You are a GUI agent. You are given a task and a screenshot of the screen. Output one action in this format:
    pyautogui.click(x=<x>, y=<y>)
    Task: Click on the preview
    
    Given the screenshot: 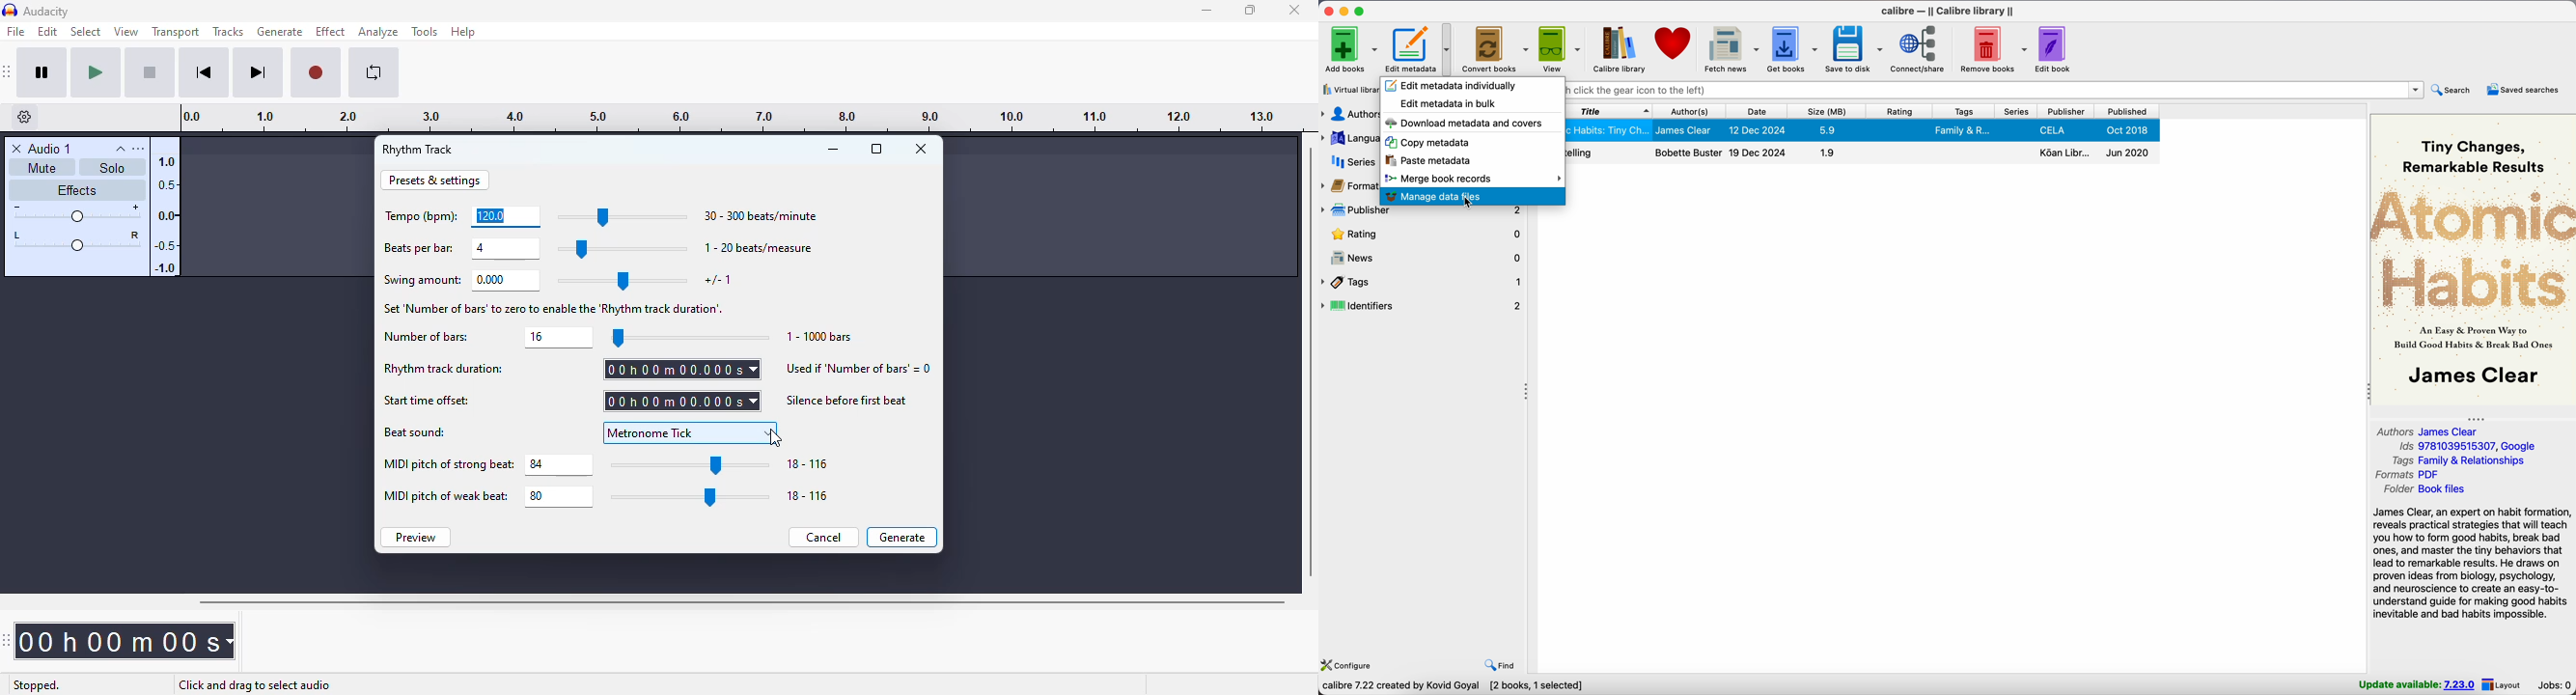 What is the action you would take?
    pyautogui.click(x=416, y=537)
    